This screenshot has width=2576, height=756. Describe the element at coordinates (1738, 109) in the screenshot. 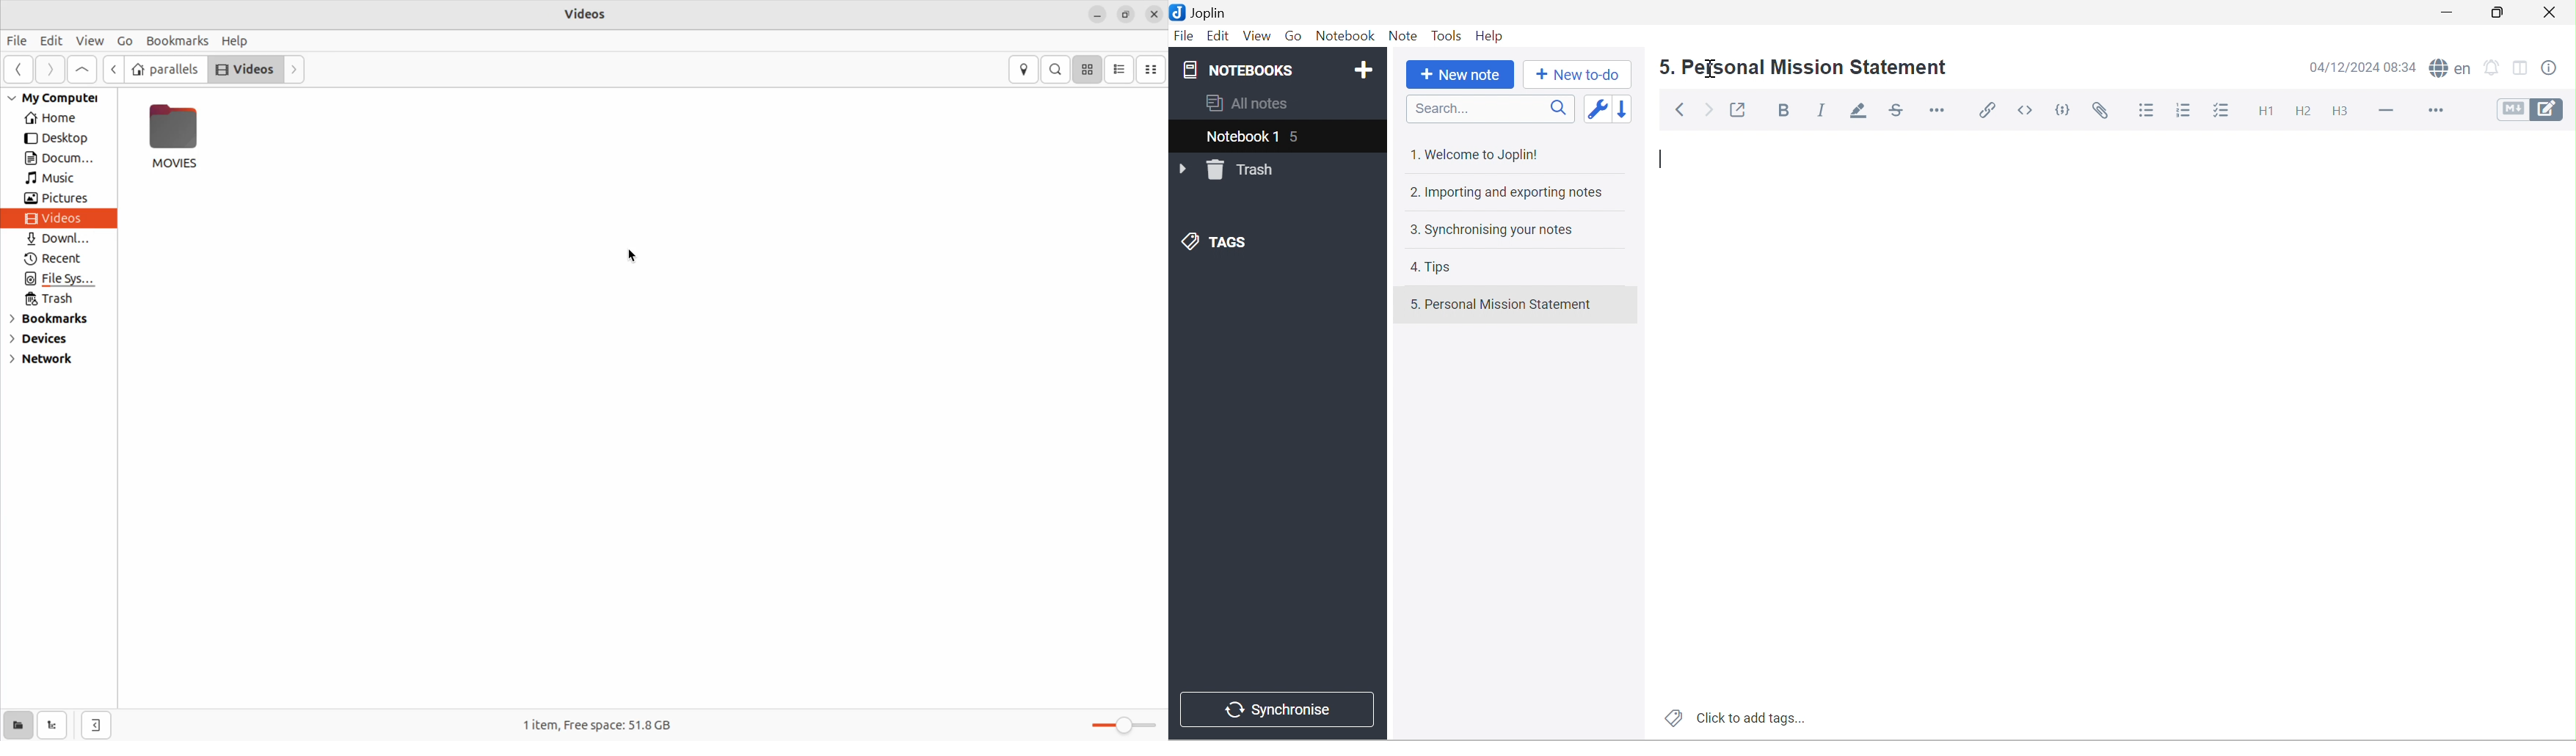

I see `Toggle external editing` at that location.